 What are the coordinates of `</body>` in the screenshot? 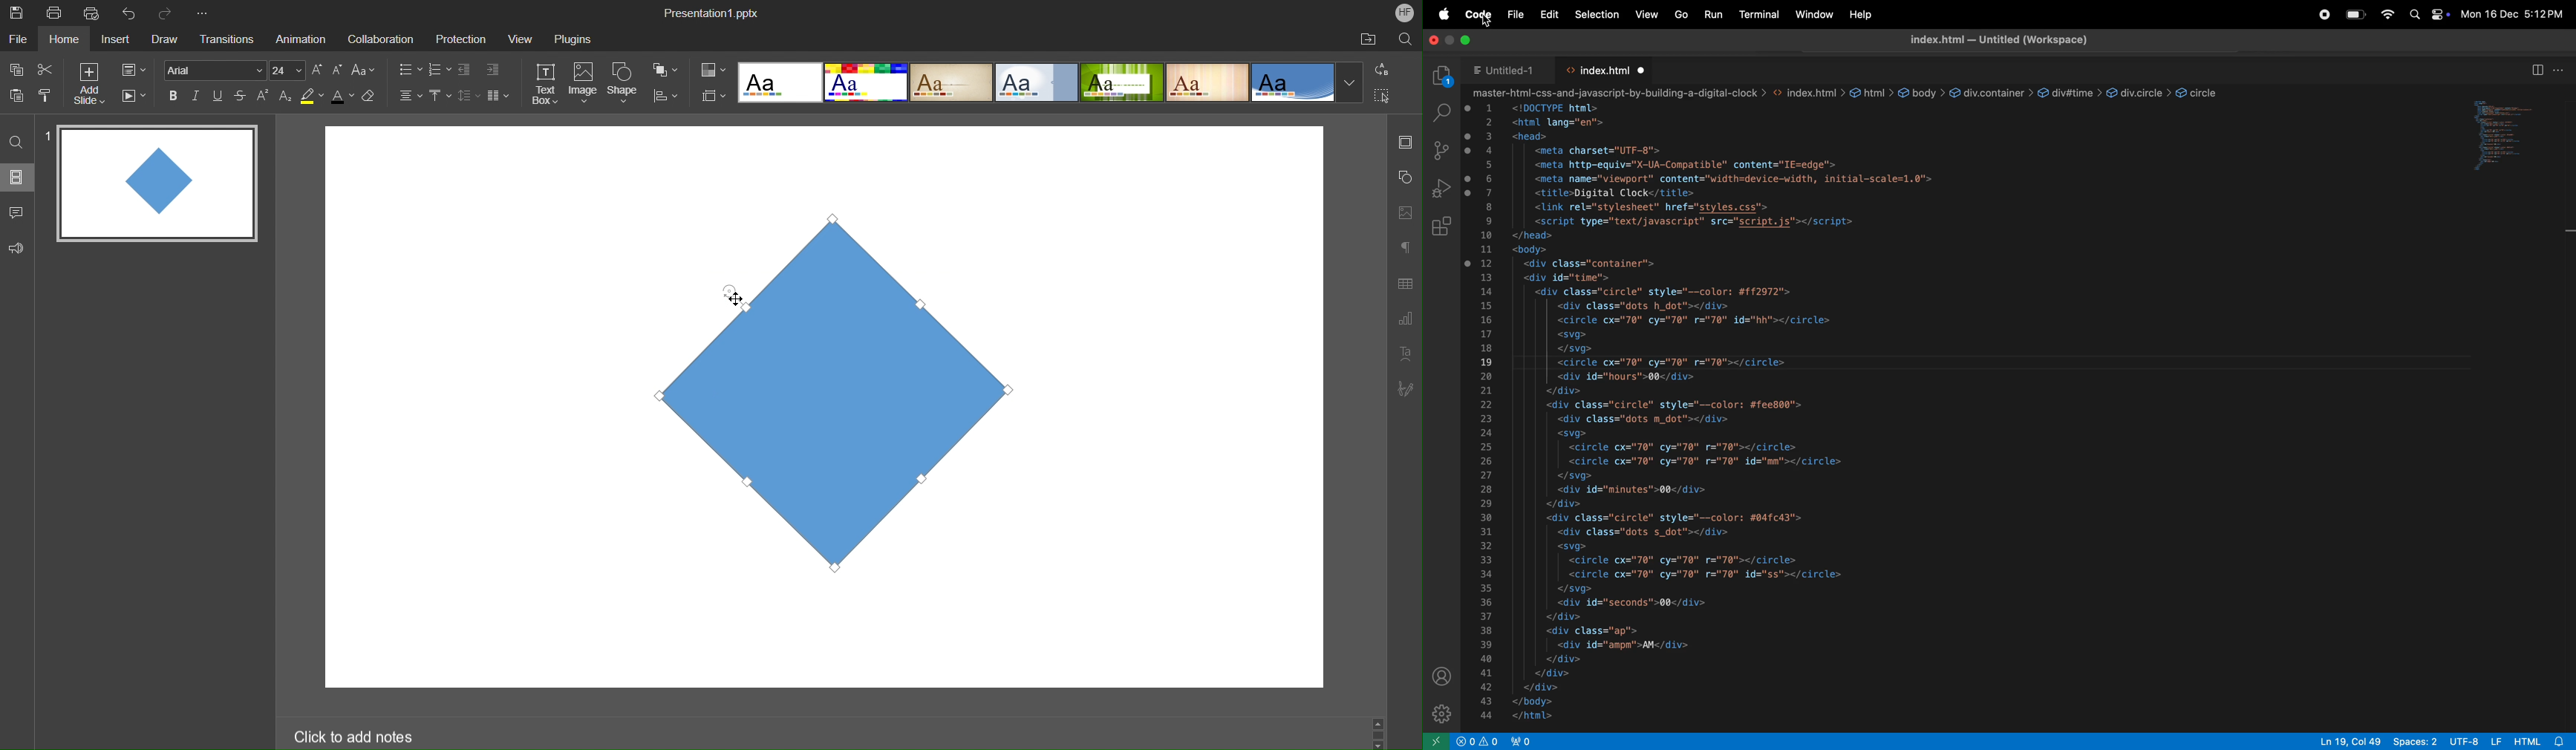 It's located at (1534, 701).